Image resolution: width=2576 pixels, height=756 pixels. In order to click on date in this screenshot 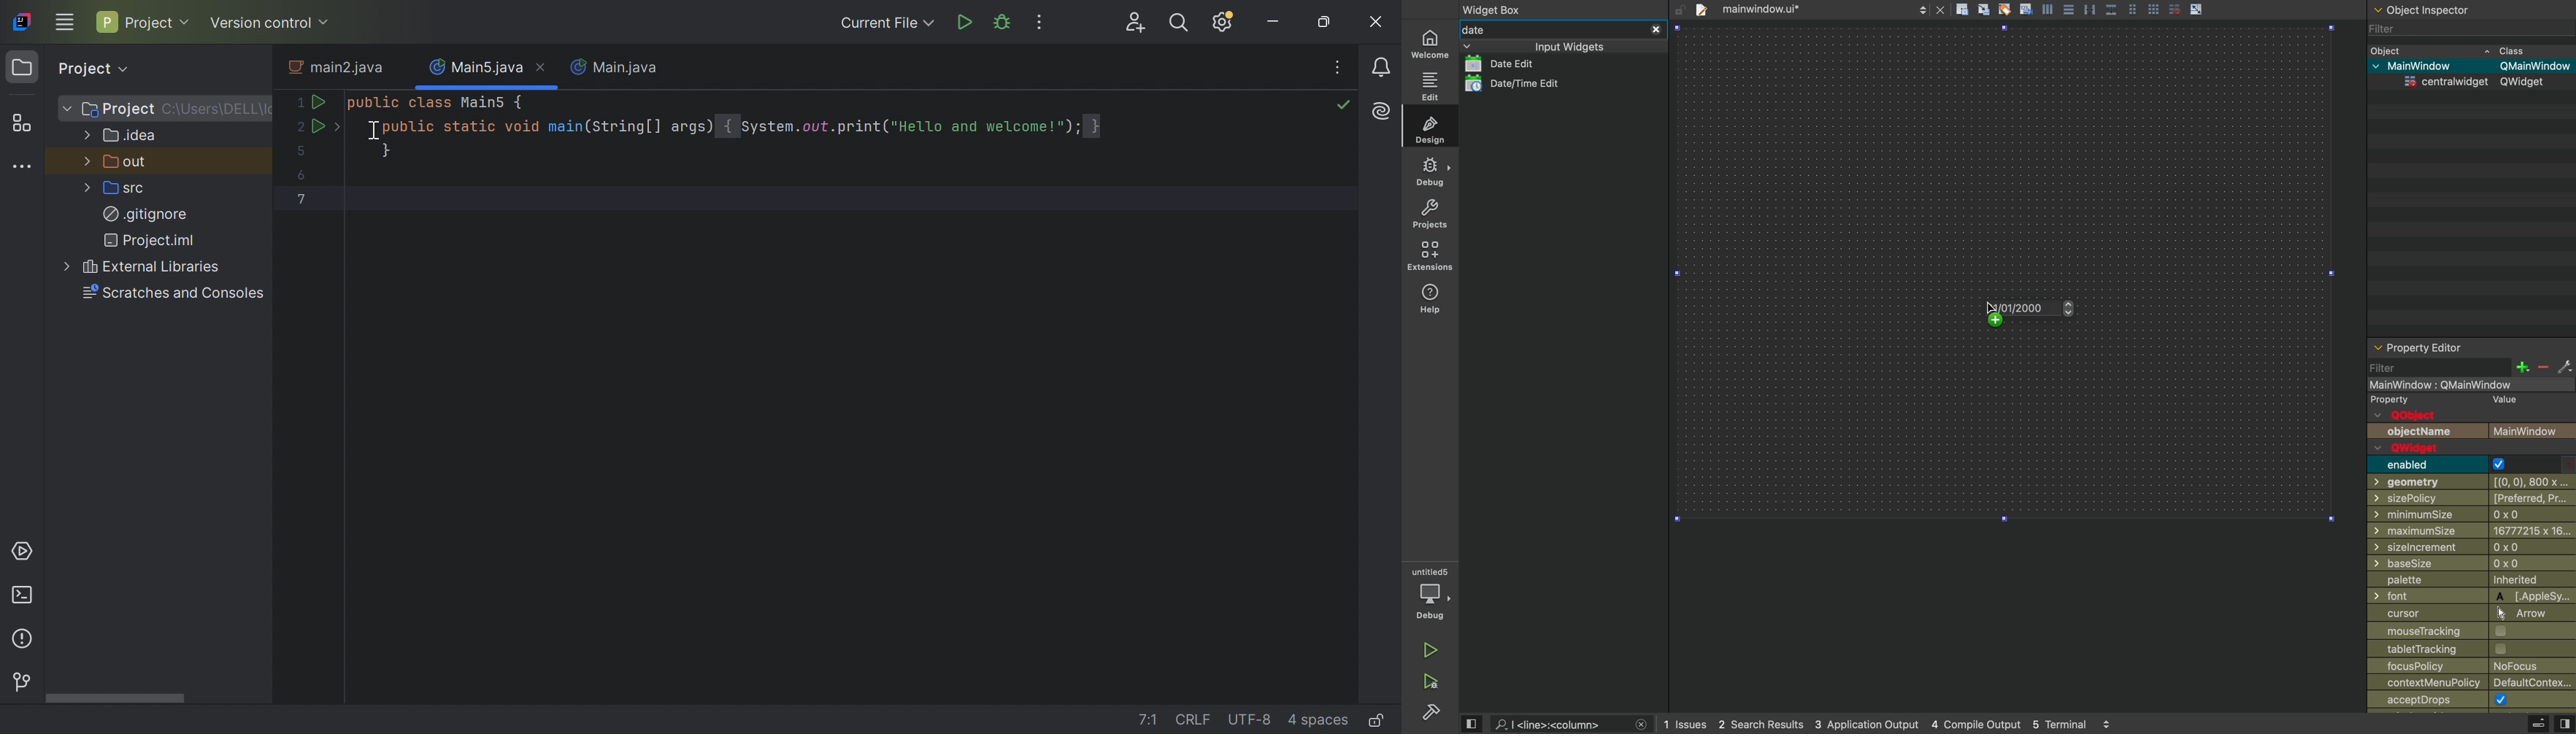, I will do `click(1552, 31)`.